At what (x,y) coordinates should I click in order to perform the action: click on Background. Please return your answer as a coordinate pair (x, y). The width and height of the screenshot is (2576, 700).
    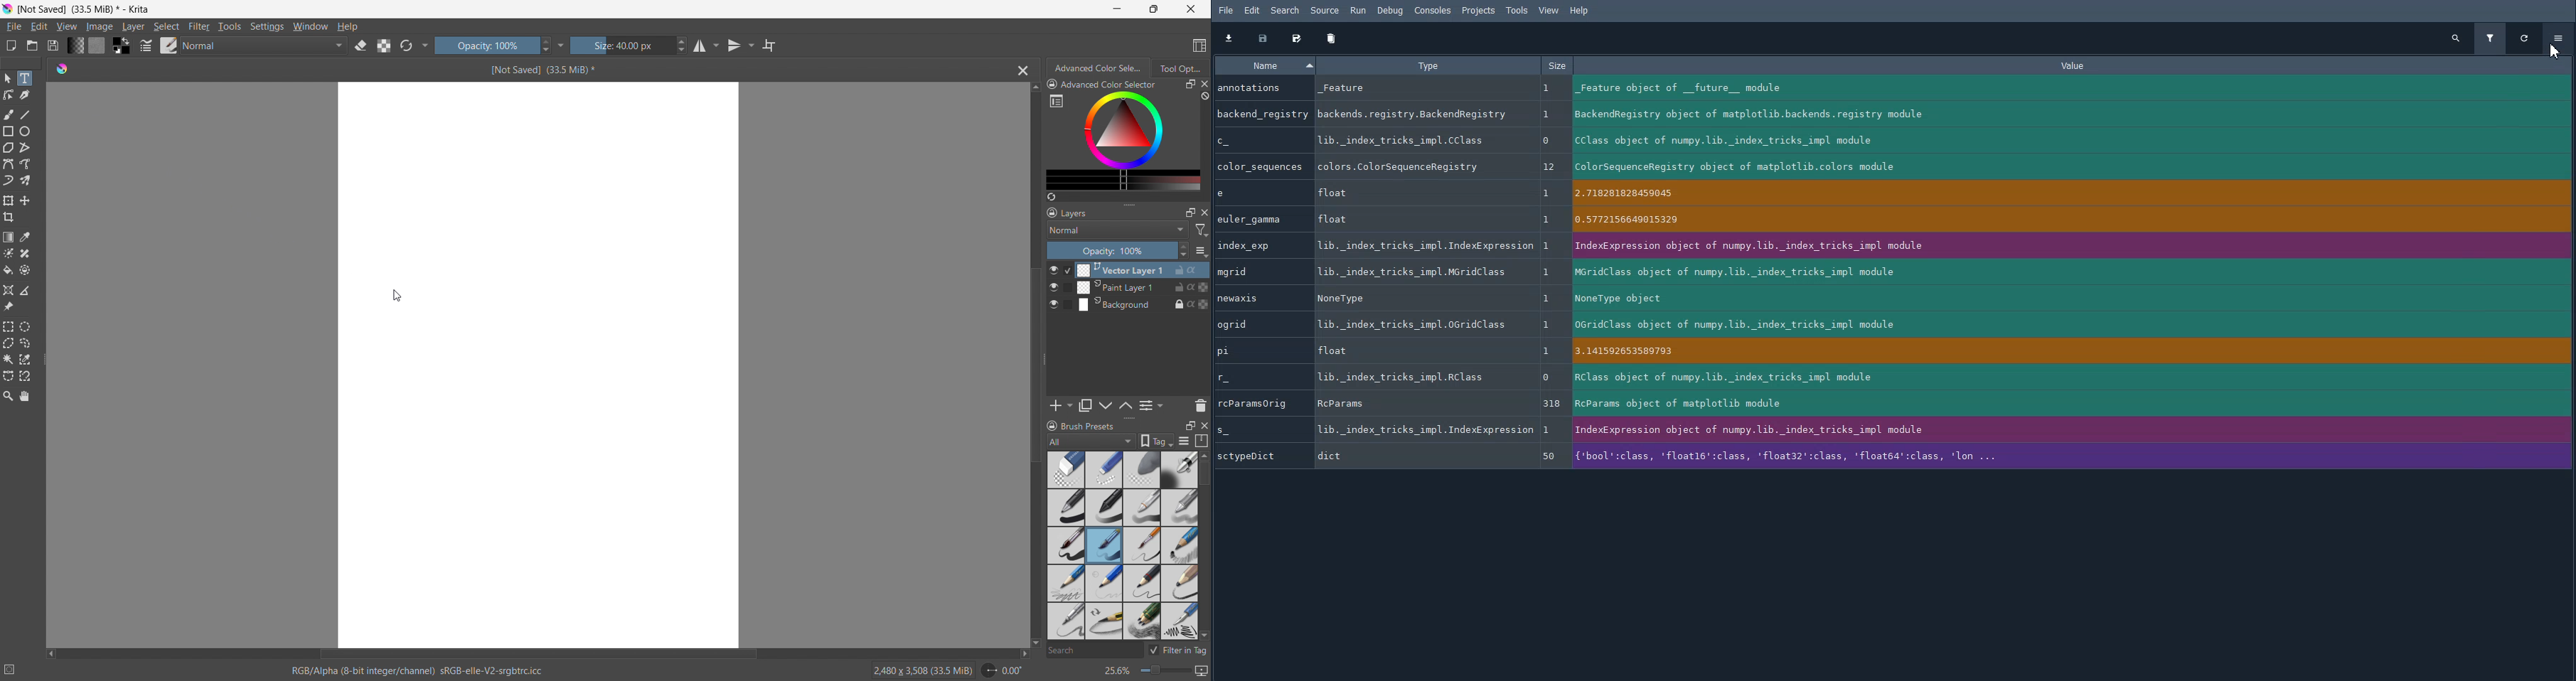
    Looking at the image, I should click on (1135, 304).